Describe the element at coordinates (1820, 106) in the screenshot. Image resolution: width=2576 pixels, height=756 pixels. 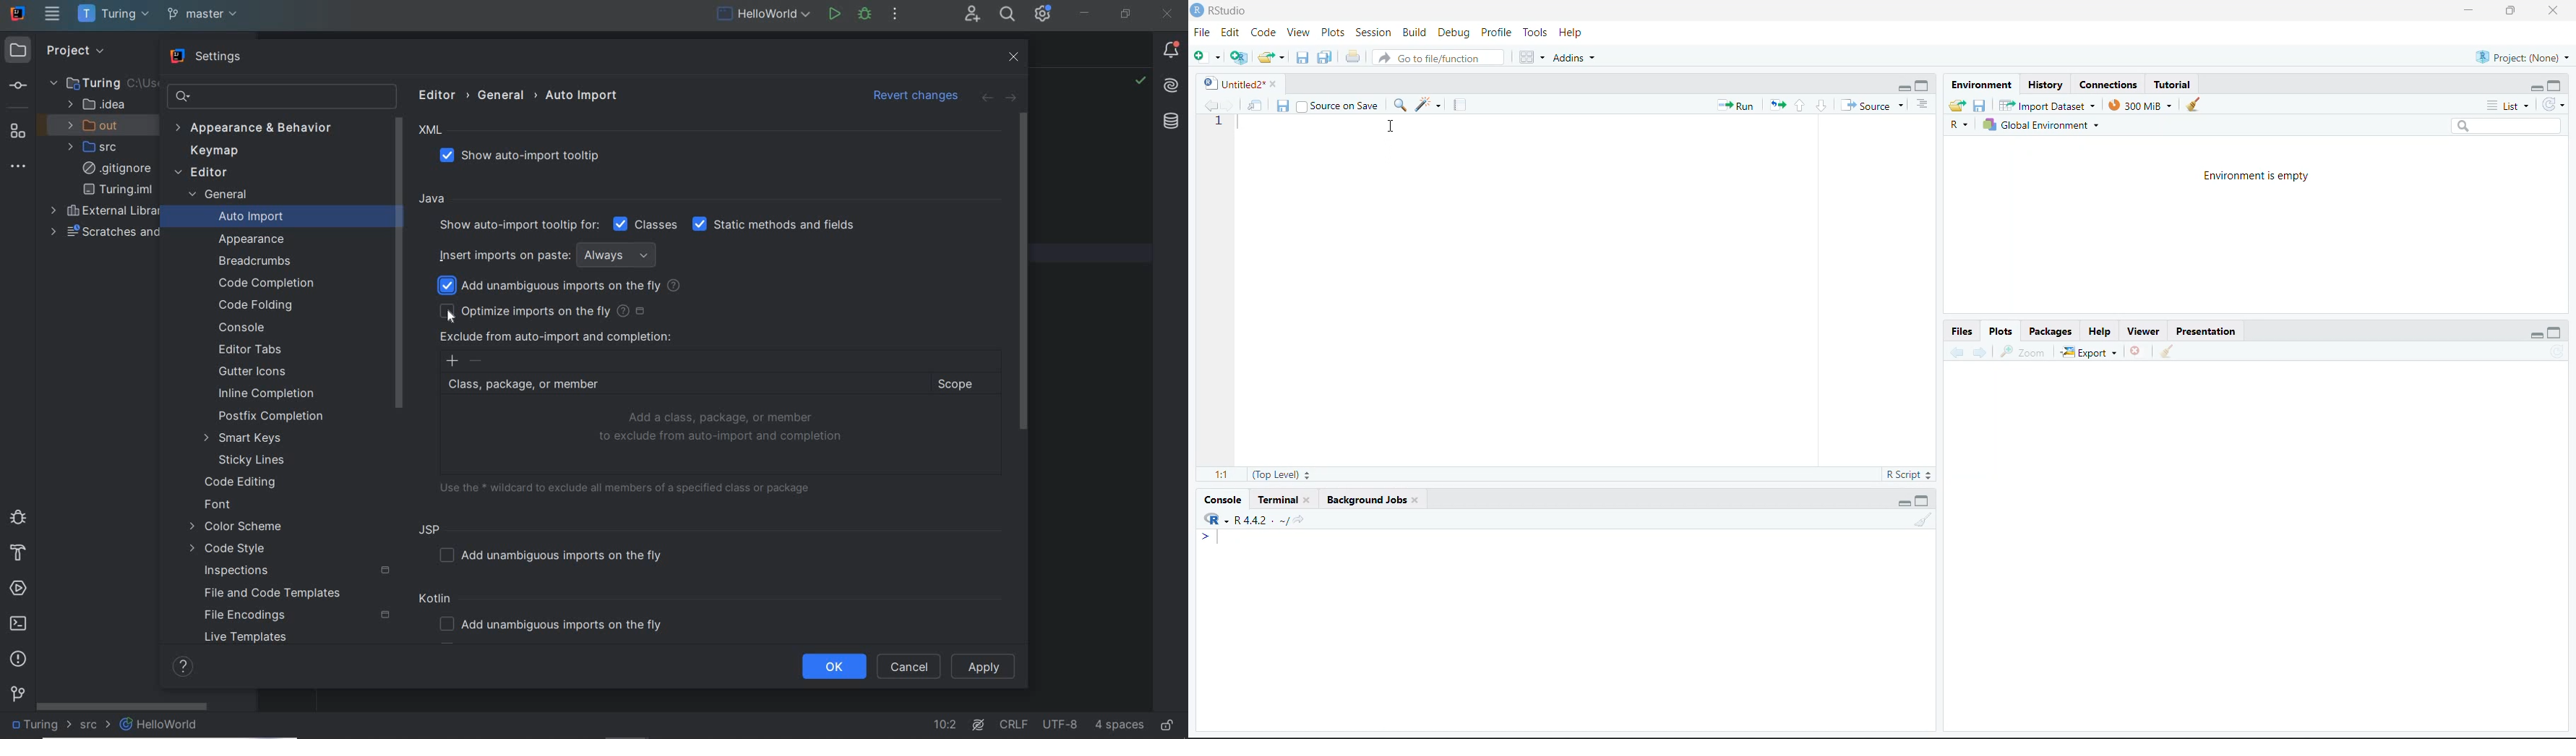
I see `go to next section/chunk` at that location.